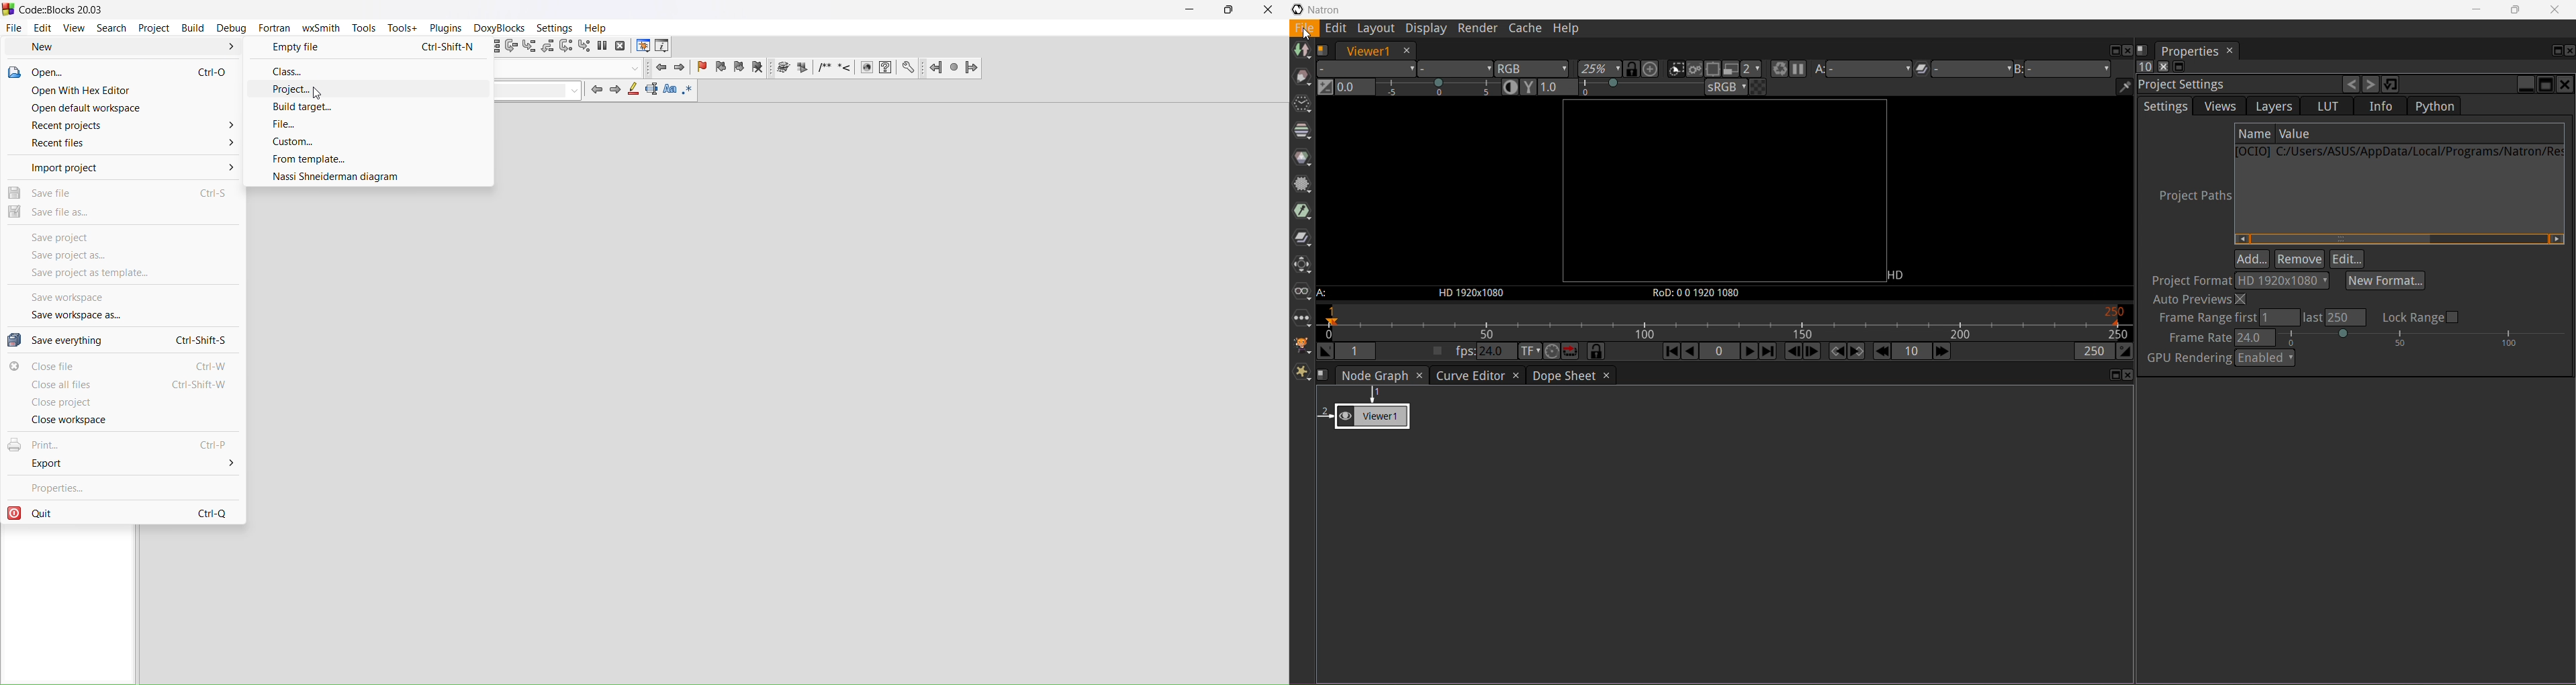 The height and width of the screenshot is (700, 2576). Describe the element at coordinates (801, 67) in the screenshot. I see `Extract` at that location.